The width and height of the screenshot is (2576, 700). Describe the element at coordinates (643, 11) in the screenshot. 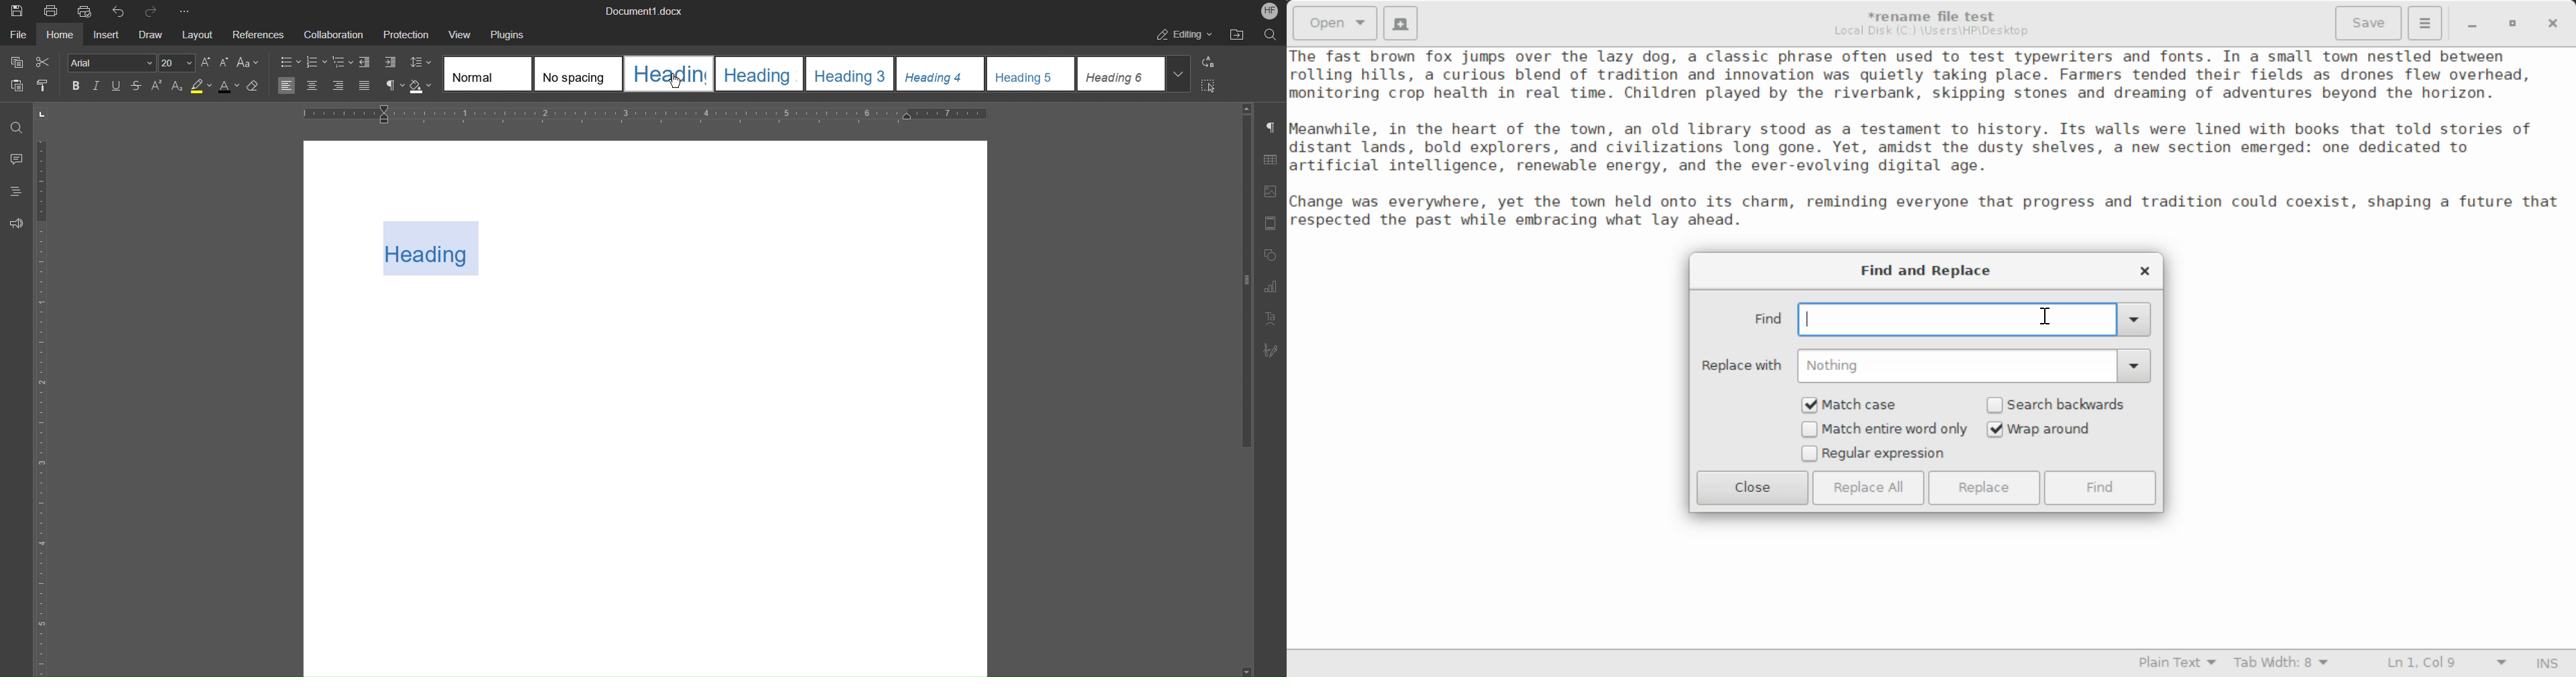

I see `Document.docx` at that location.